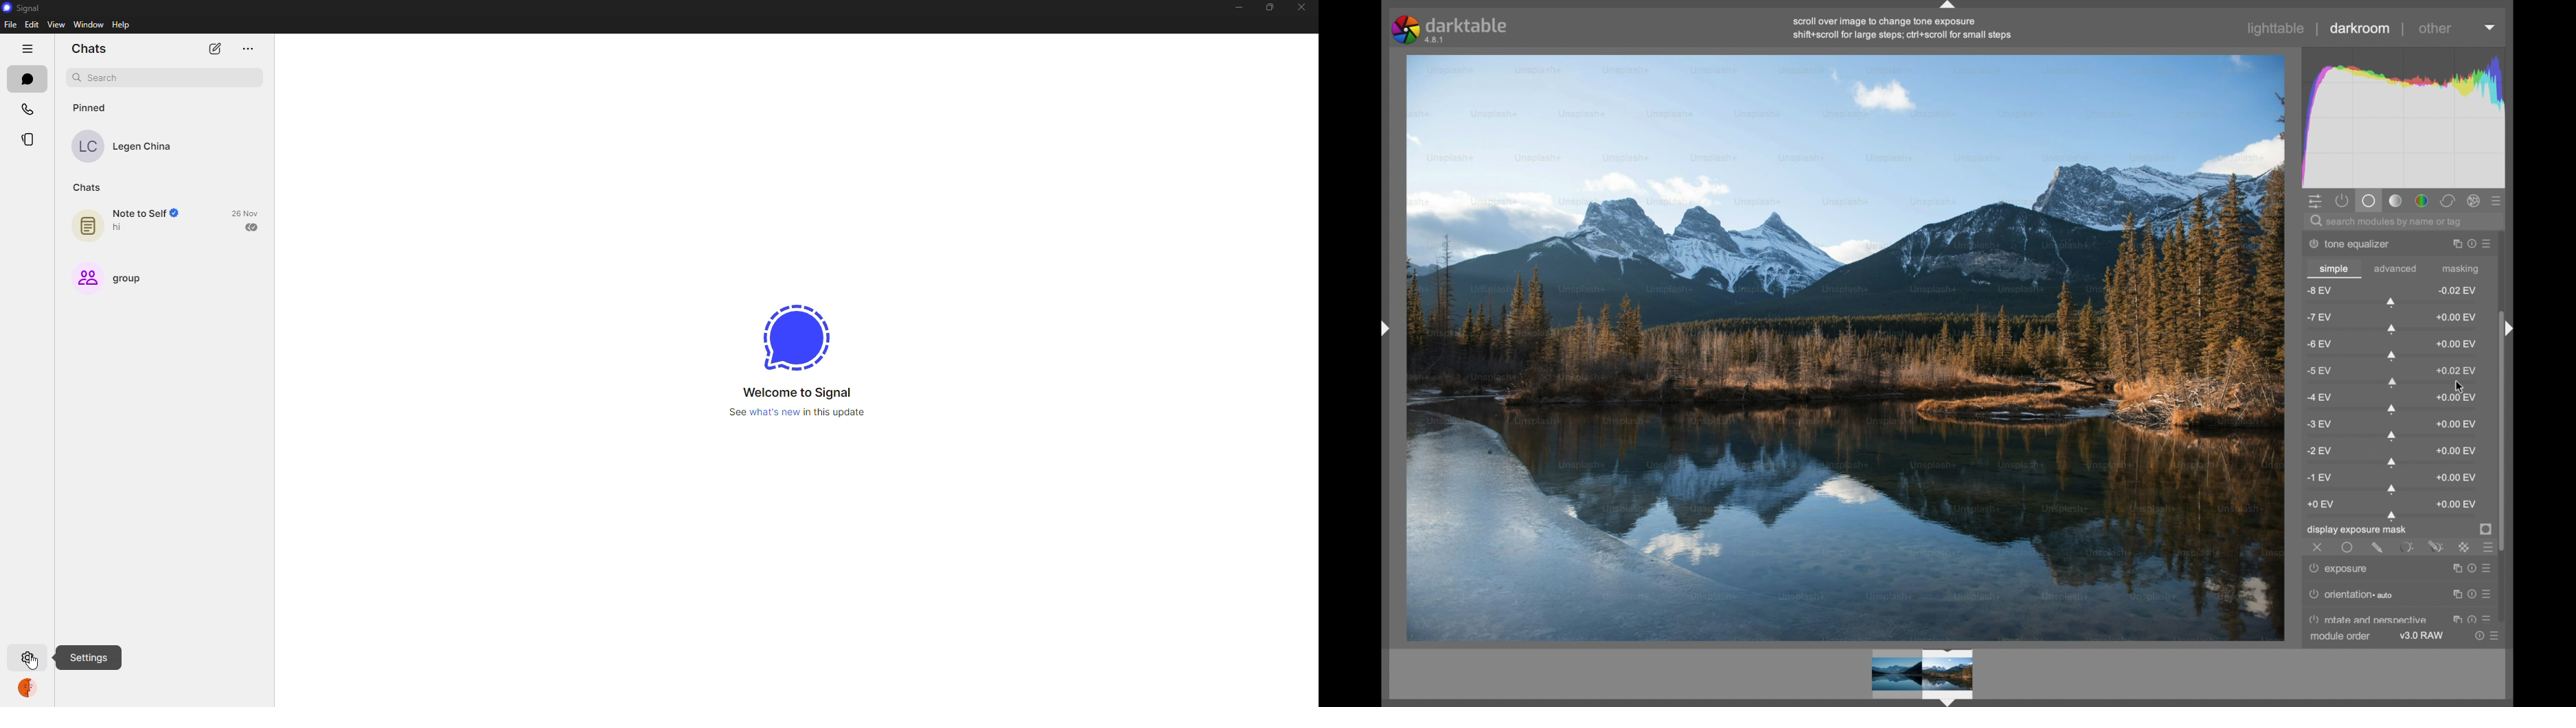 This screenshot has height=728, width=2576. What do you see at coordinates (1267, 8) in the screenshot?
I see `maximize` at bounding box center [1267, 8].